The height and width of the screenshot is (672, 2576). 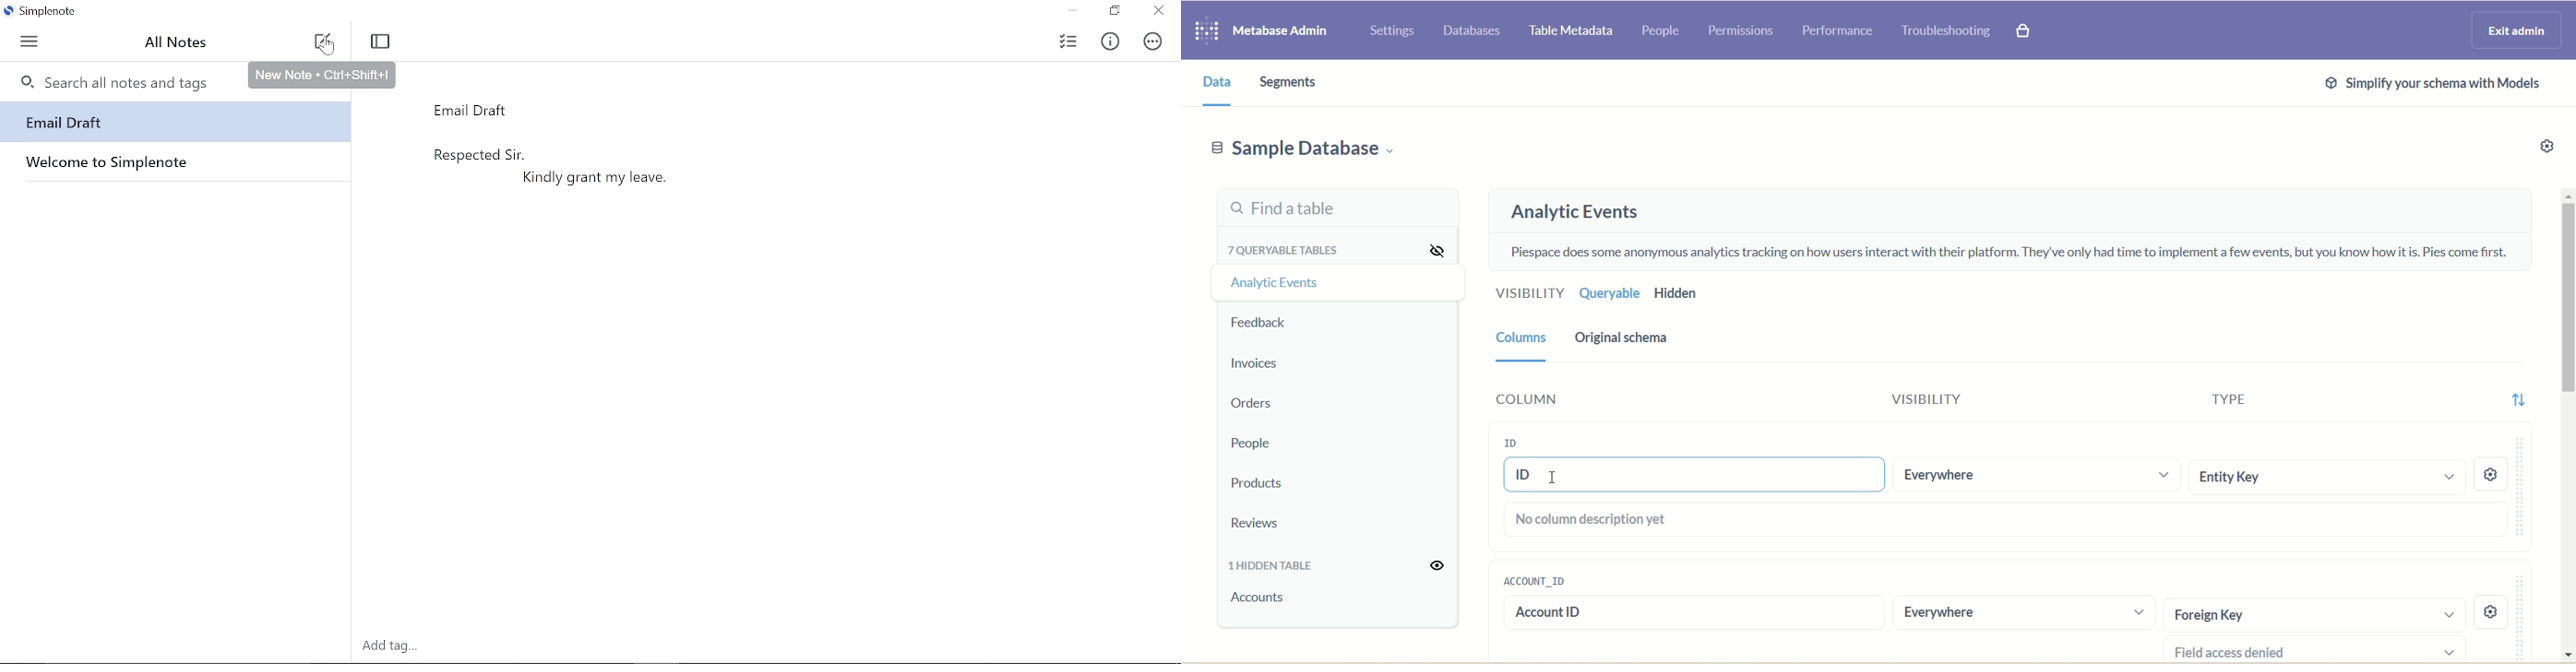 I want to click on Body of the current note, so click(x=764, y=376).